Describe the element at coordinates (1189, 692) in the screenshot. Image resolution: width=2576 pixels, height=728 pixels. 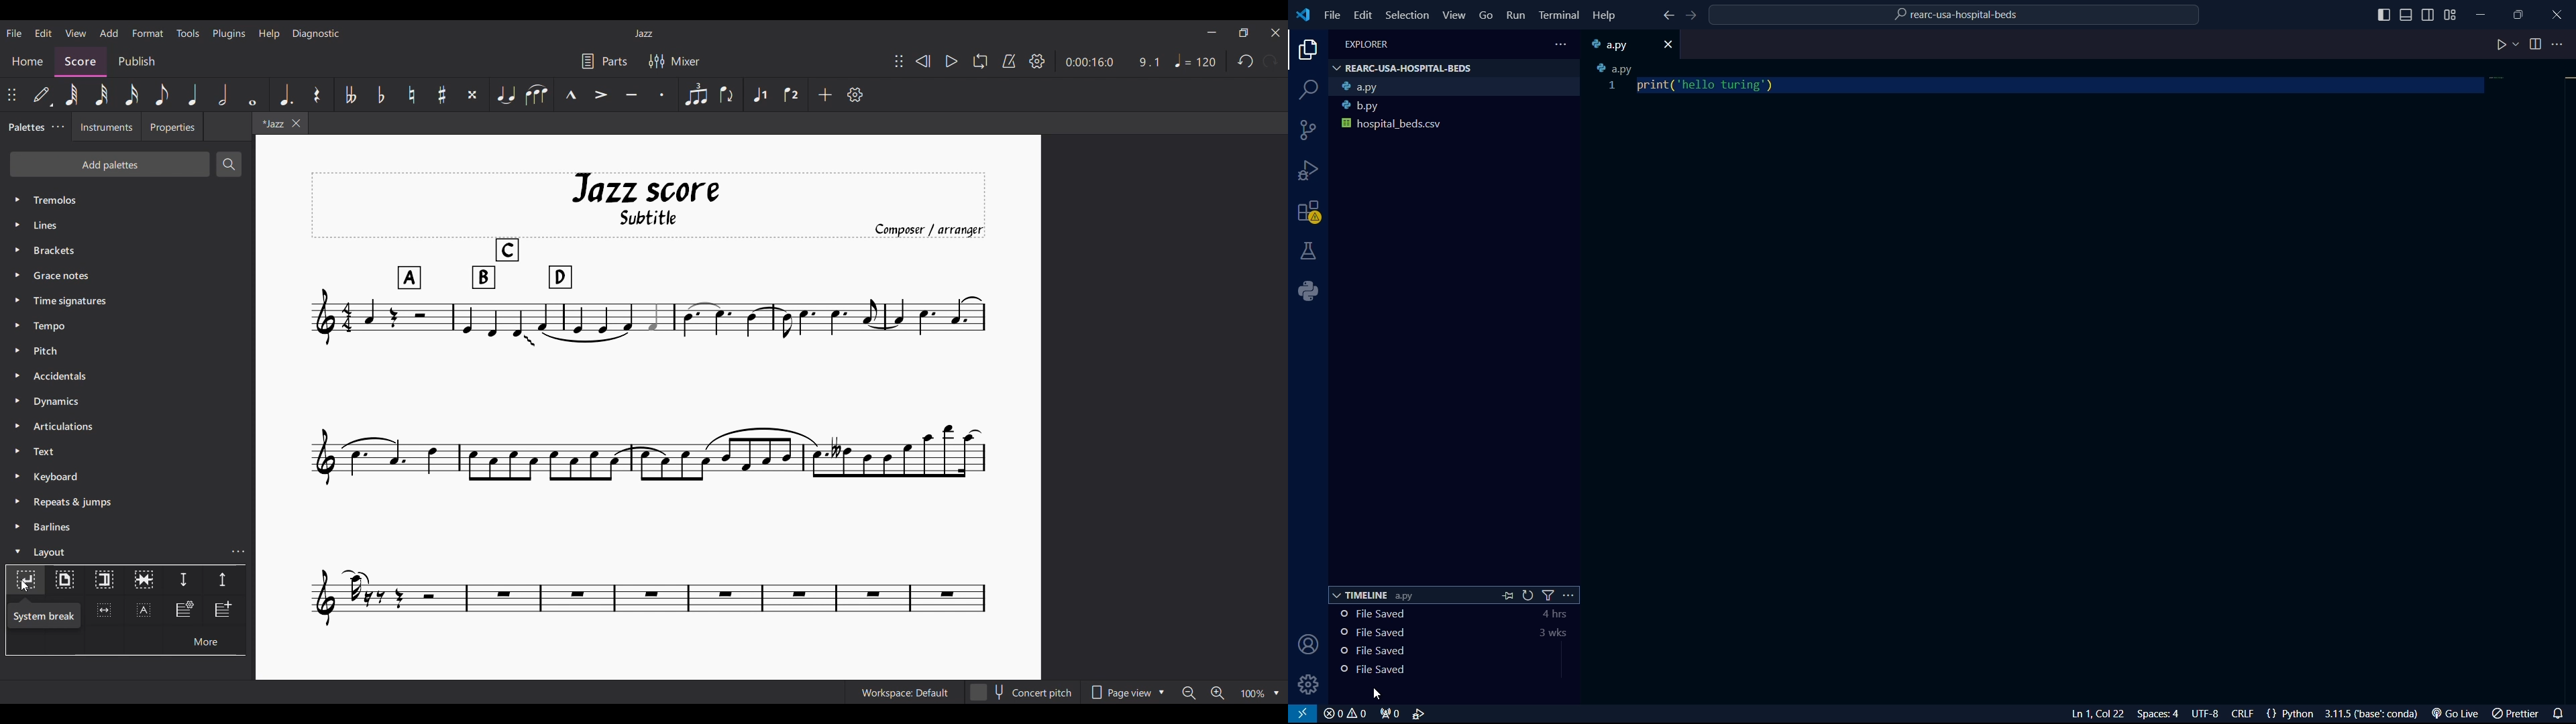
I see `Zoom out` at that location.